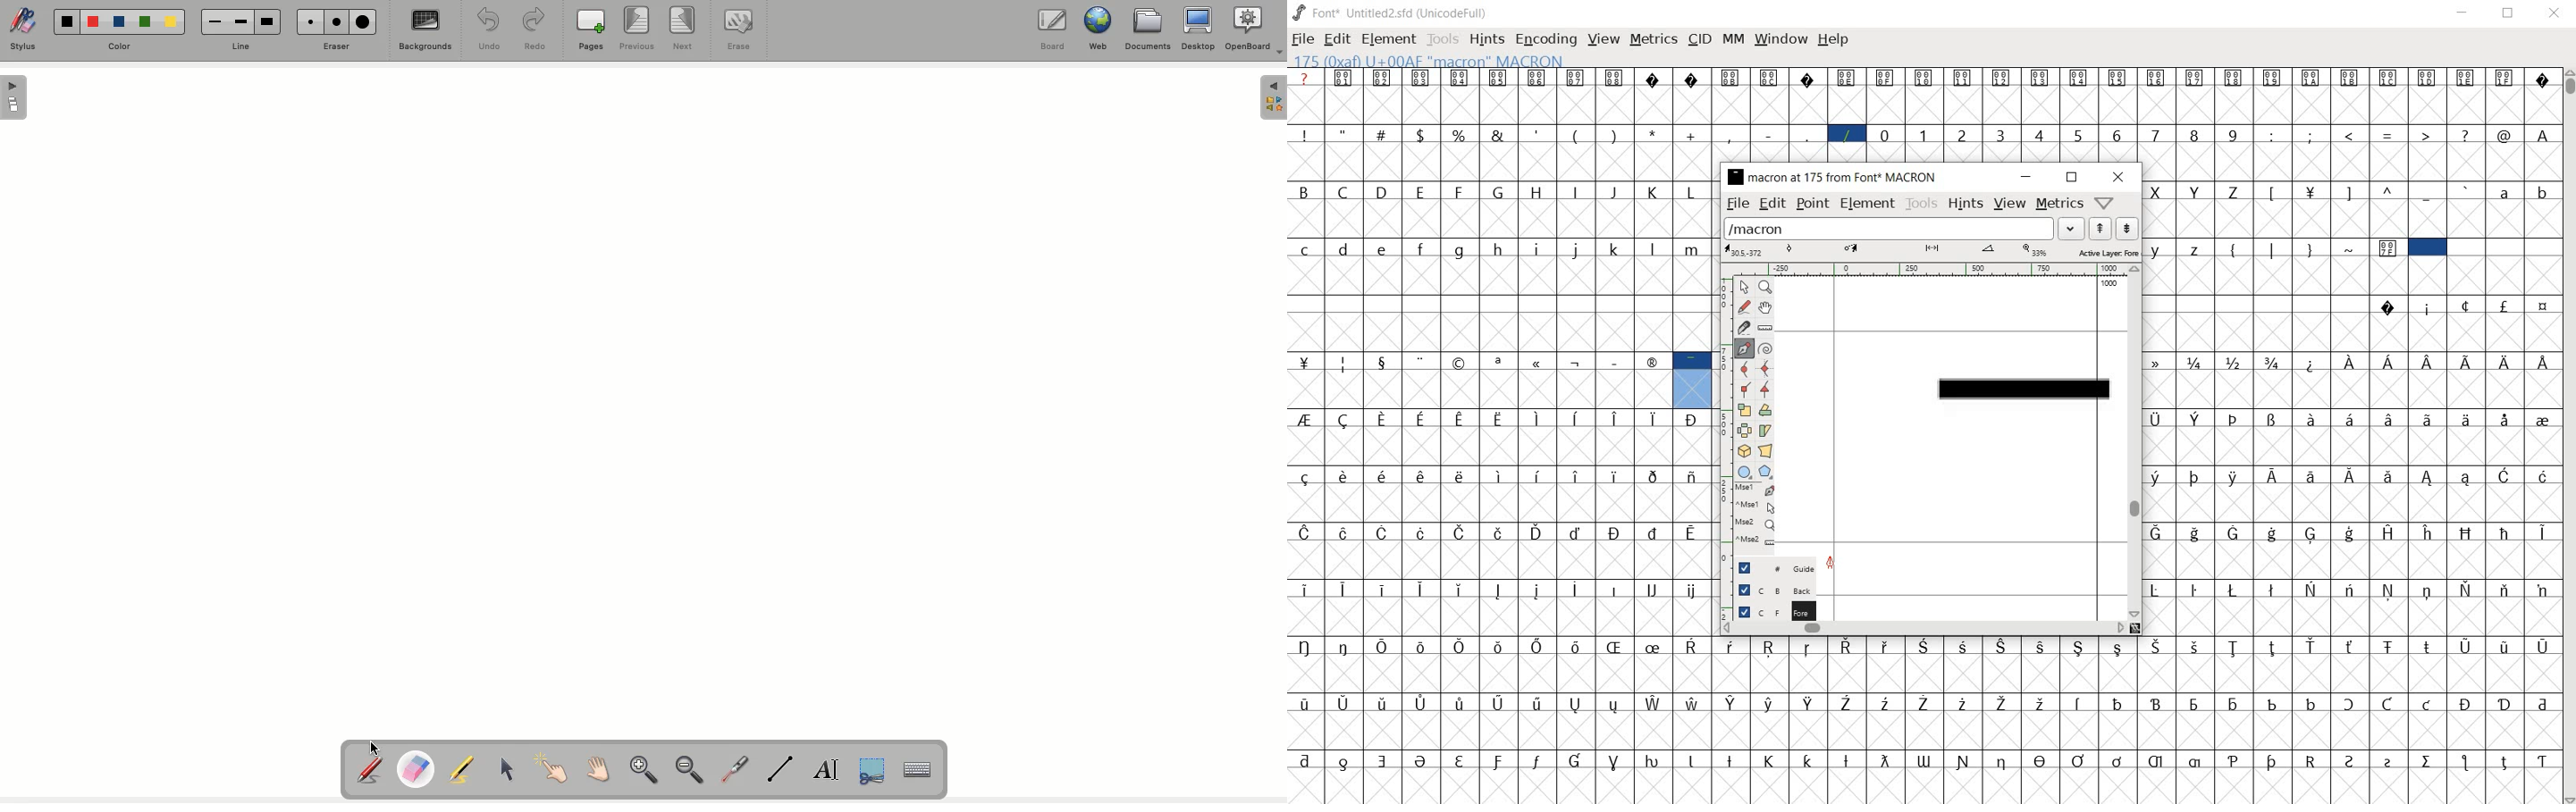  What do you see at coordinates (2507, 136) in the screenshot?
I see `@` at bounding box center [2507, 136].